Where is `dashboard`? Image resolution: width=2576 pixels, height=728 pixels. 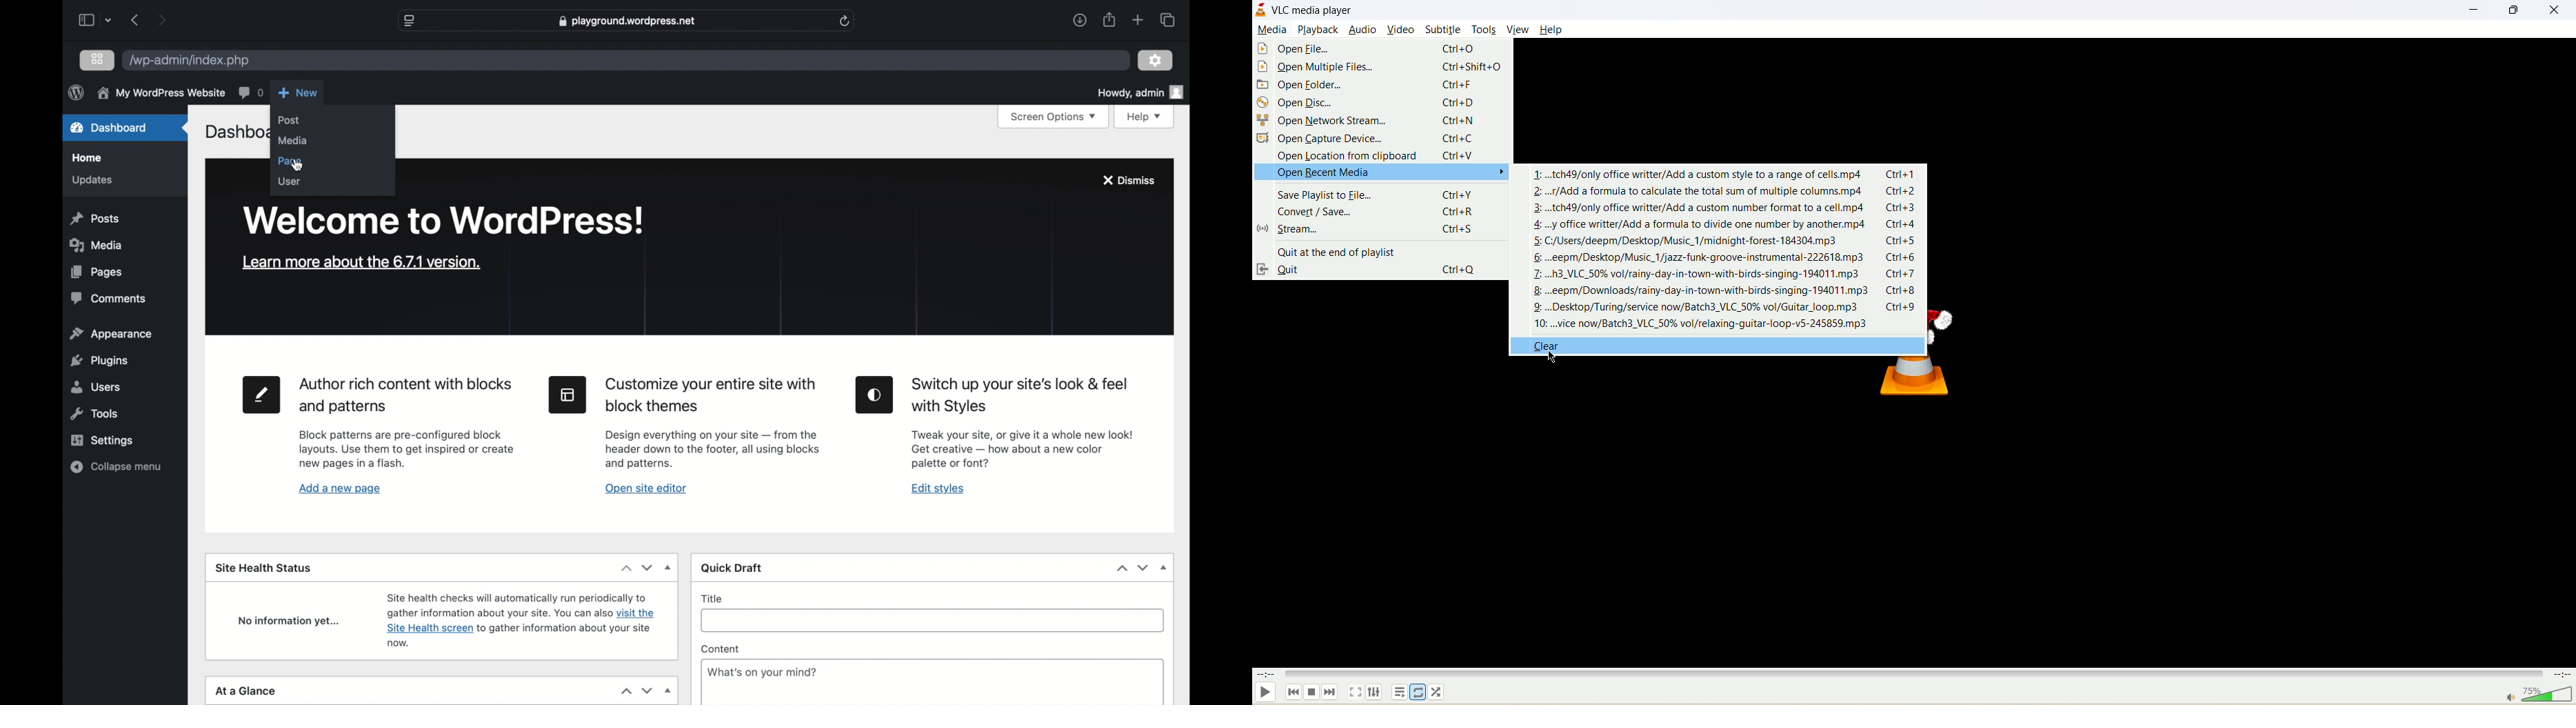
dashboard is located at coordinates (109, 127).